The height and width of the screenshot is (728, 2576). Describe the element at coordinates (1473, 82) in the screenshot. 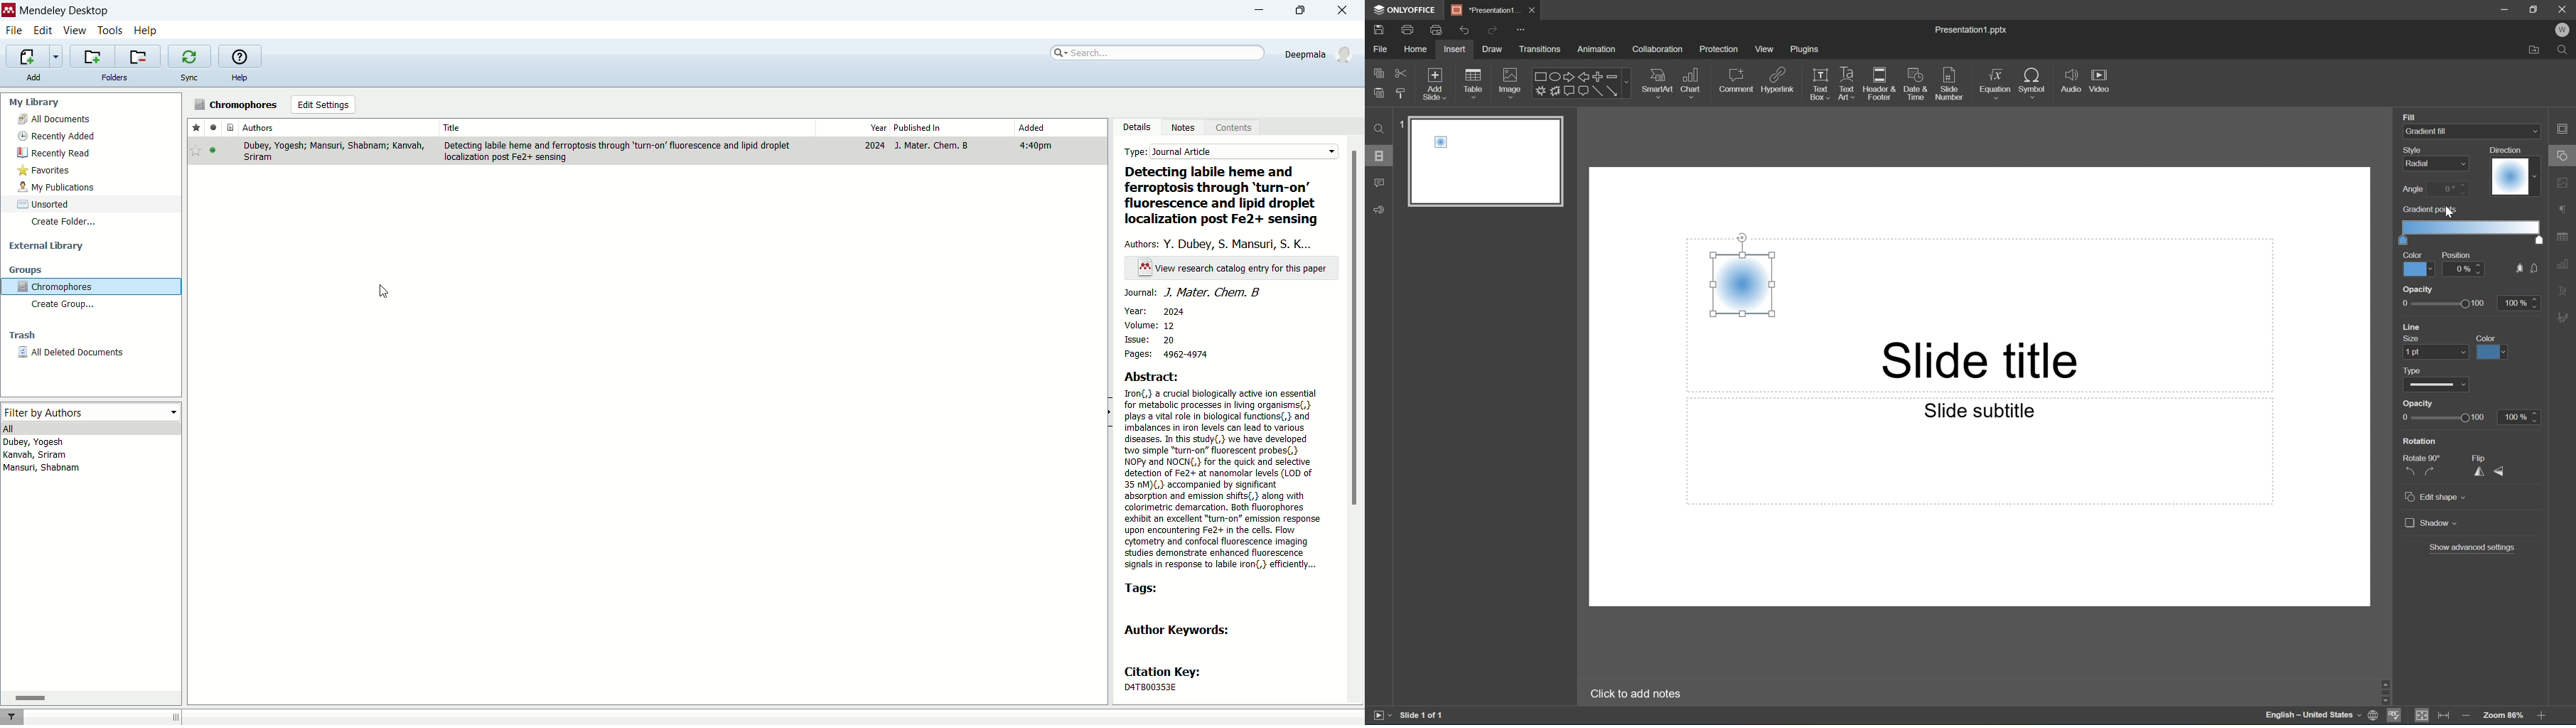

I see `Table` at that location.